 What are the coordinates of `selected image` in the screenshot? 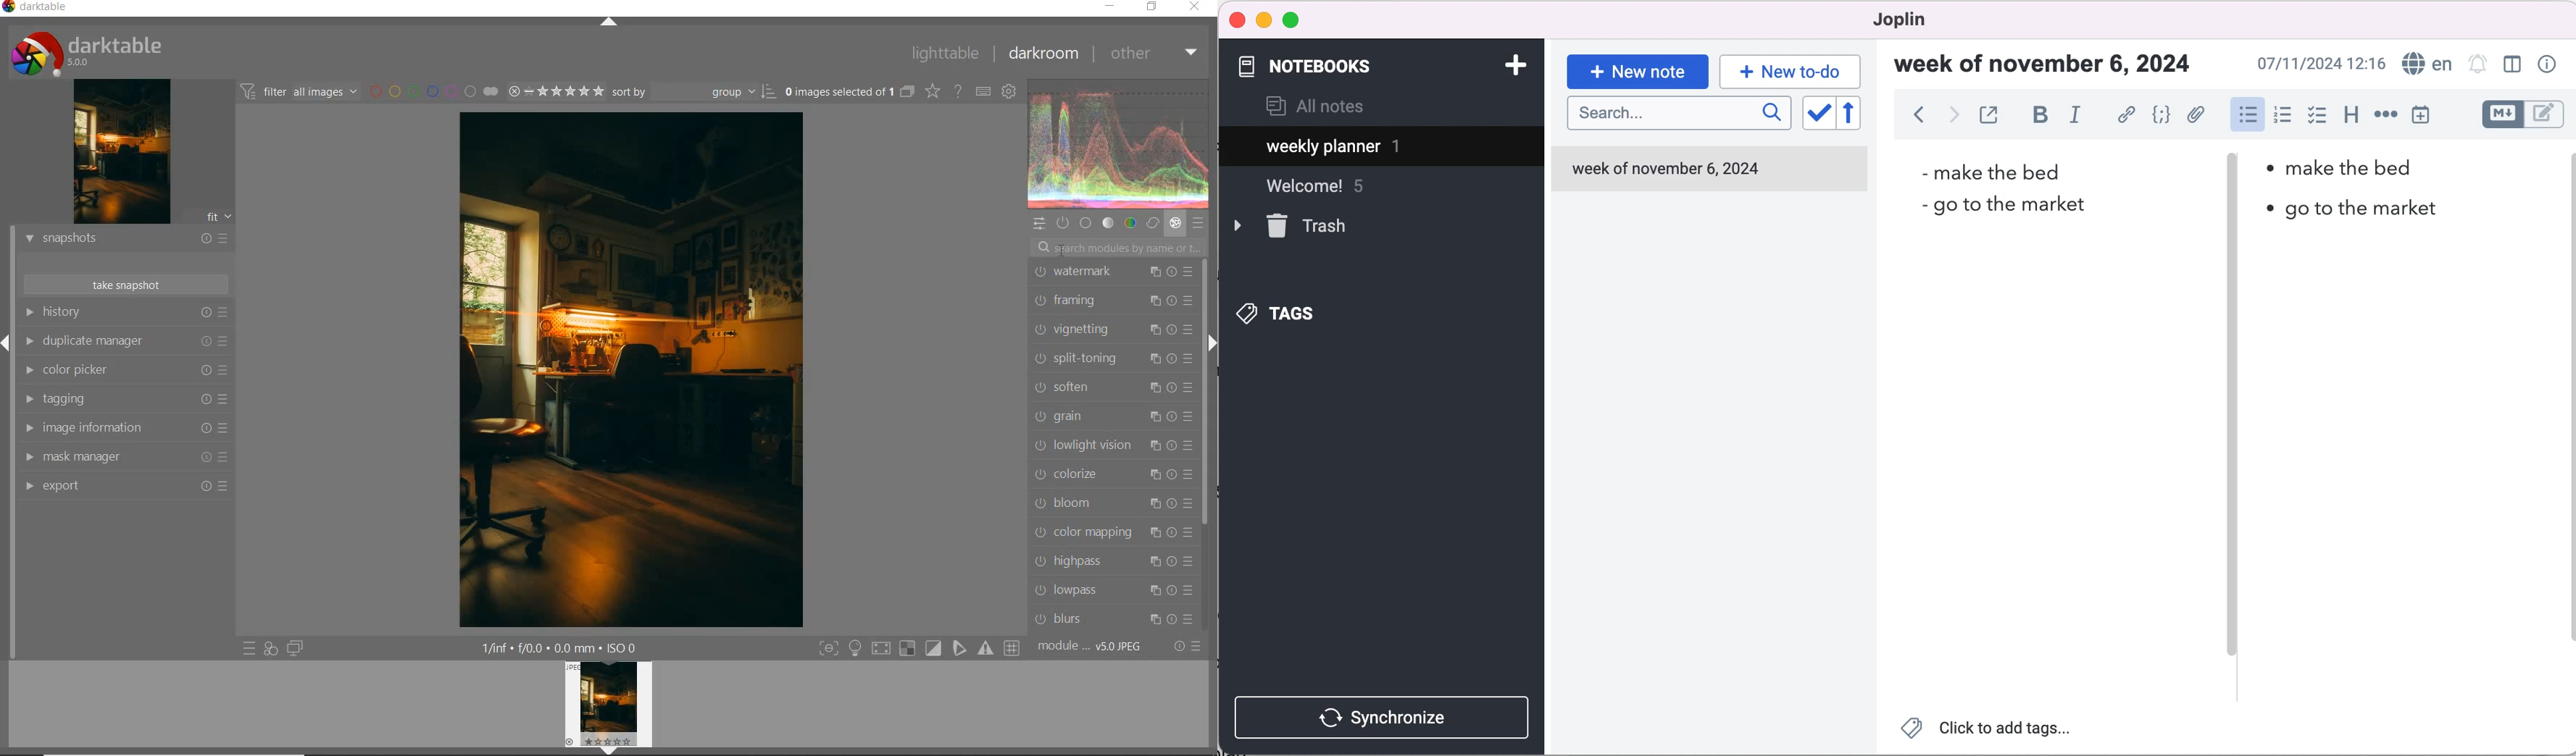 It's located at (632, 371).